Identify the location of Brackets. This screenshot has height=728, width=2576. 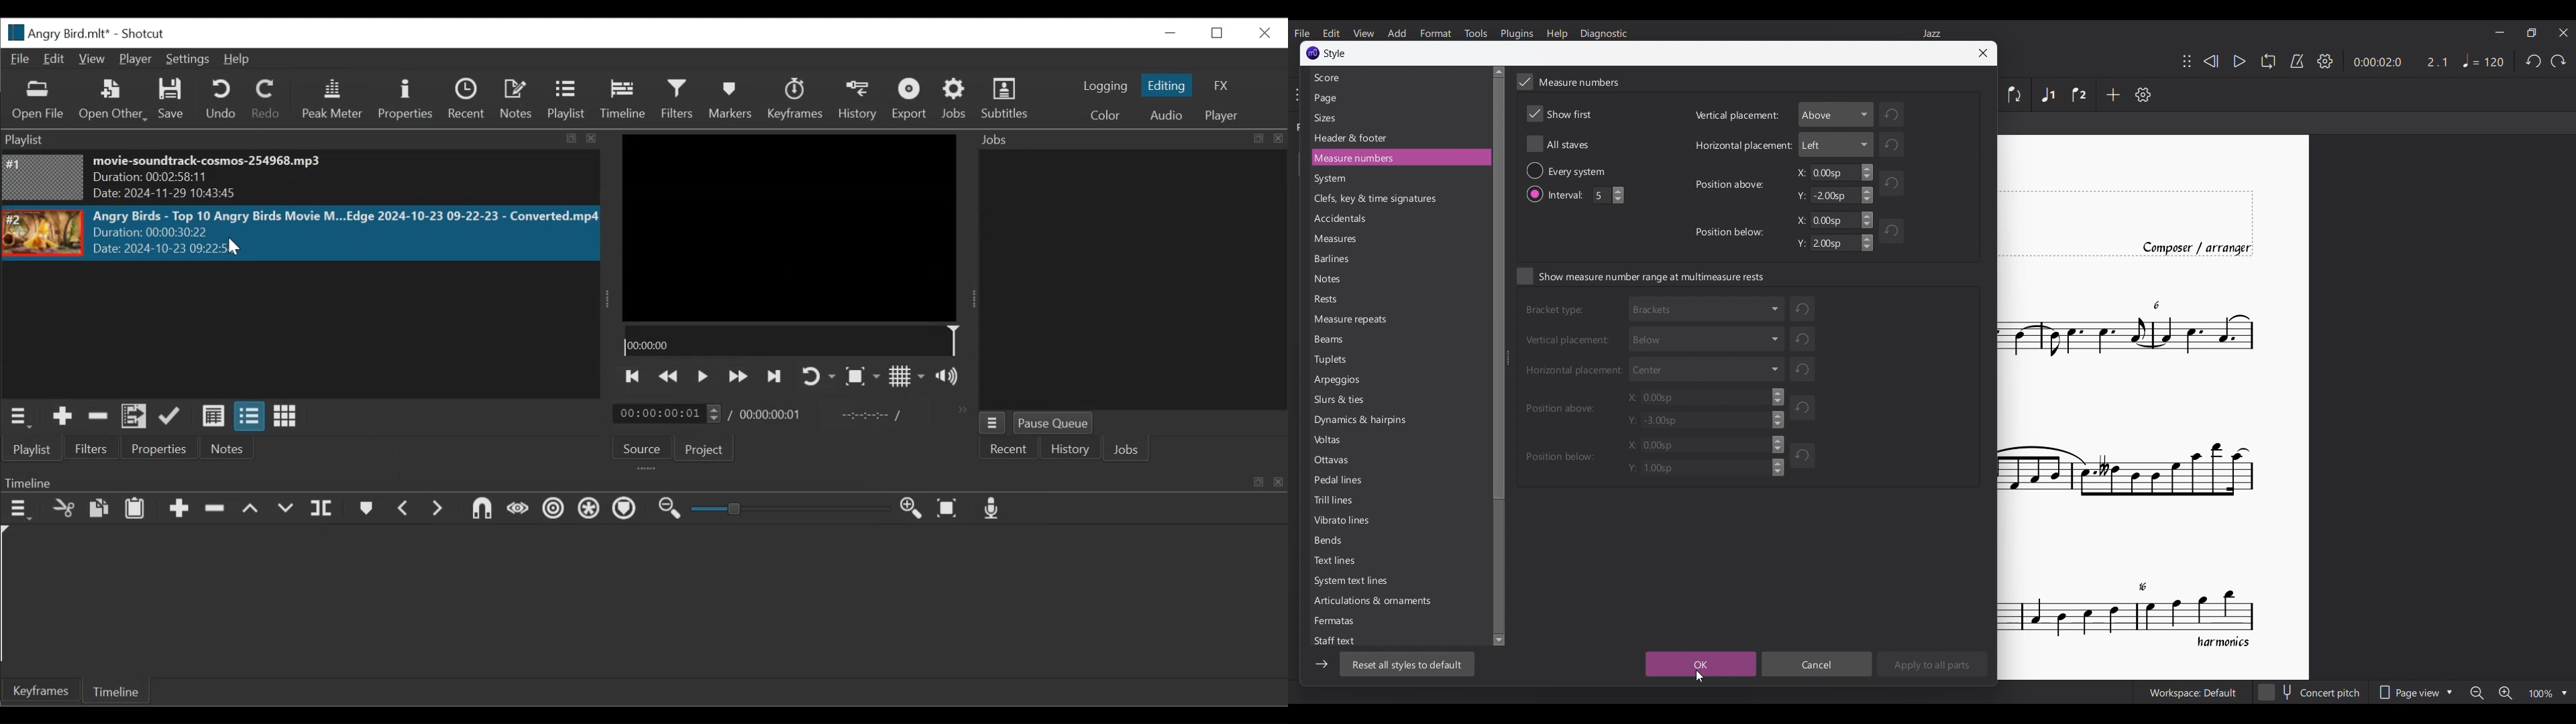
(1707, 308).